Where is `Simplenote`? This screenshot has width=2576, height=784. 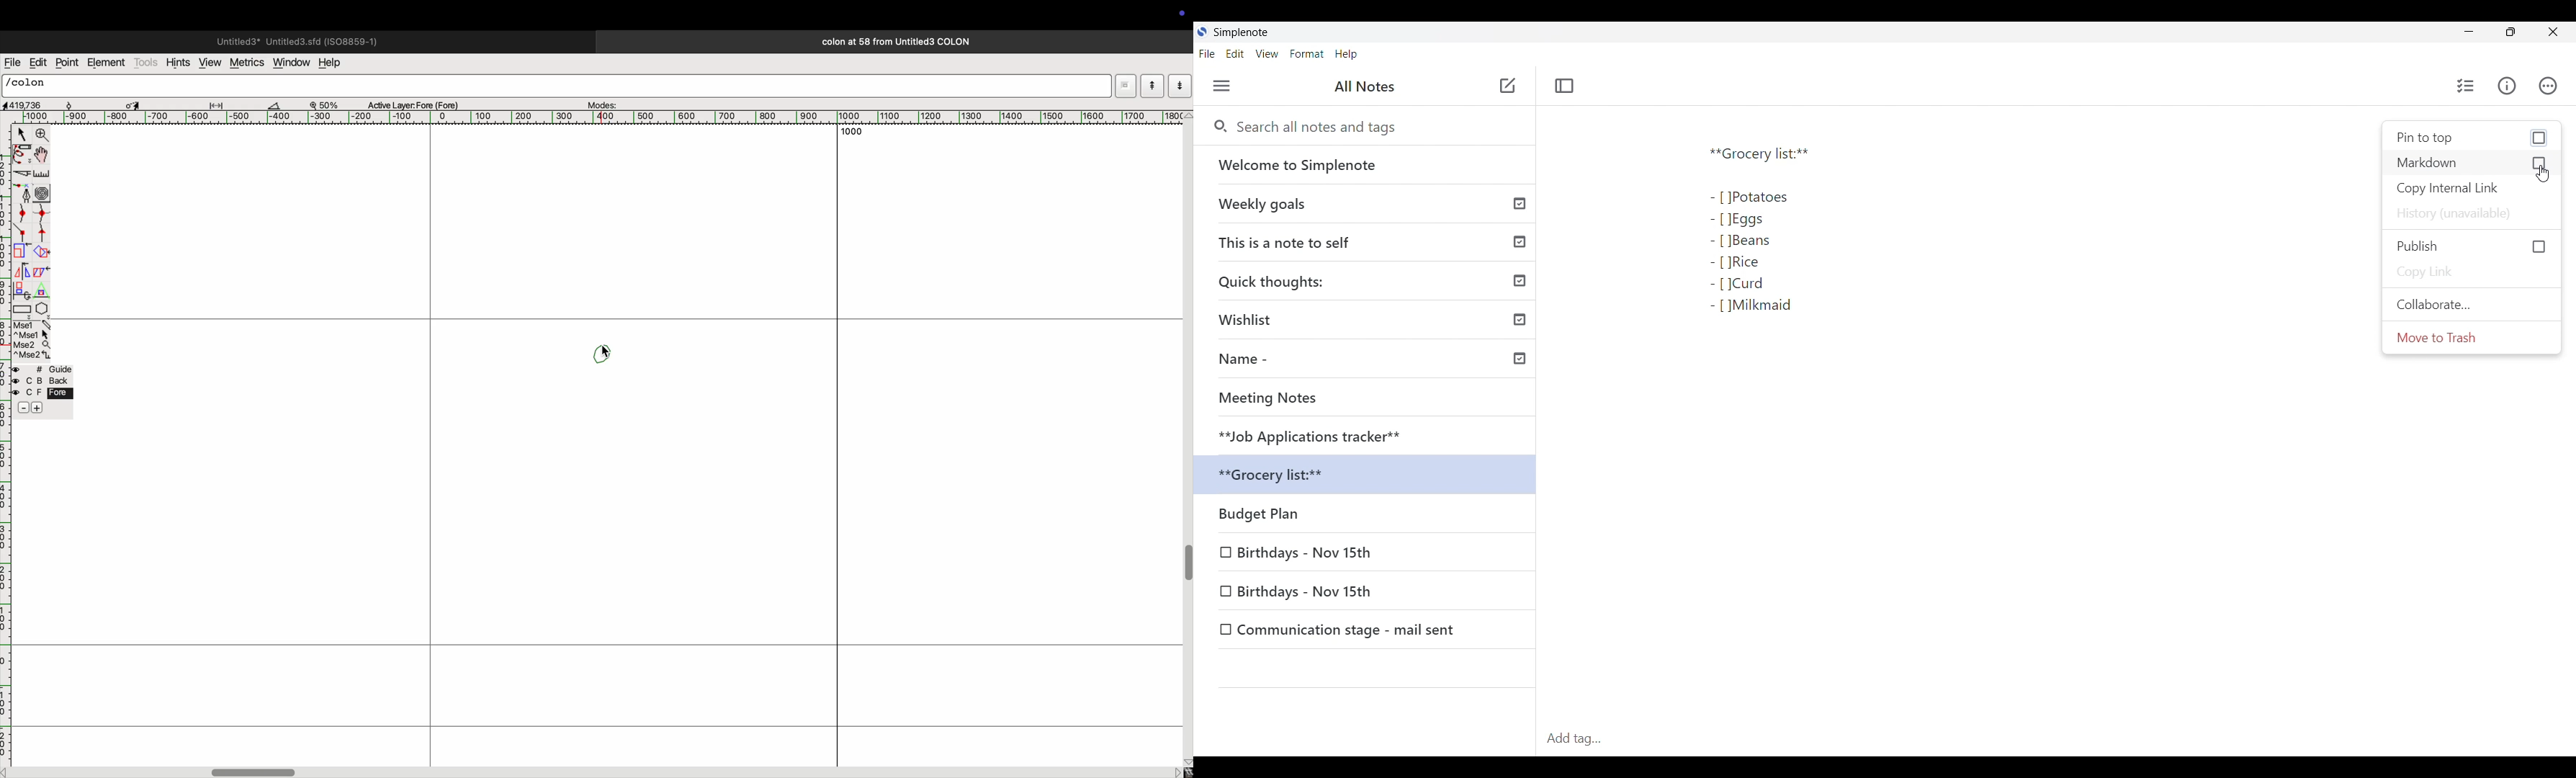 Simplenote is located at coordinates (1238, 32).